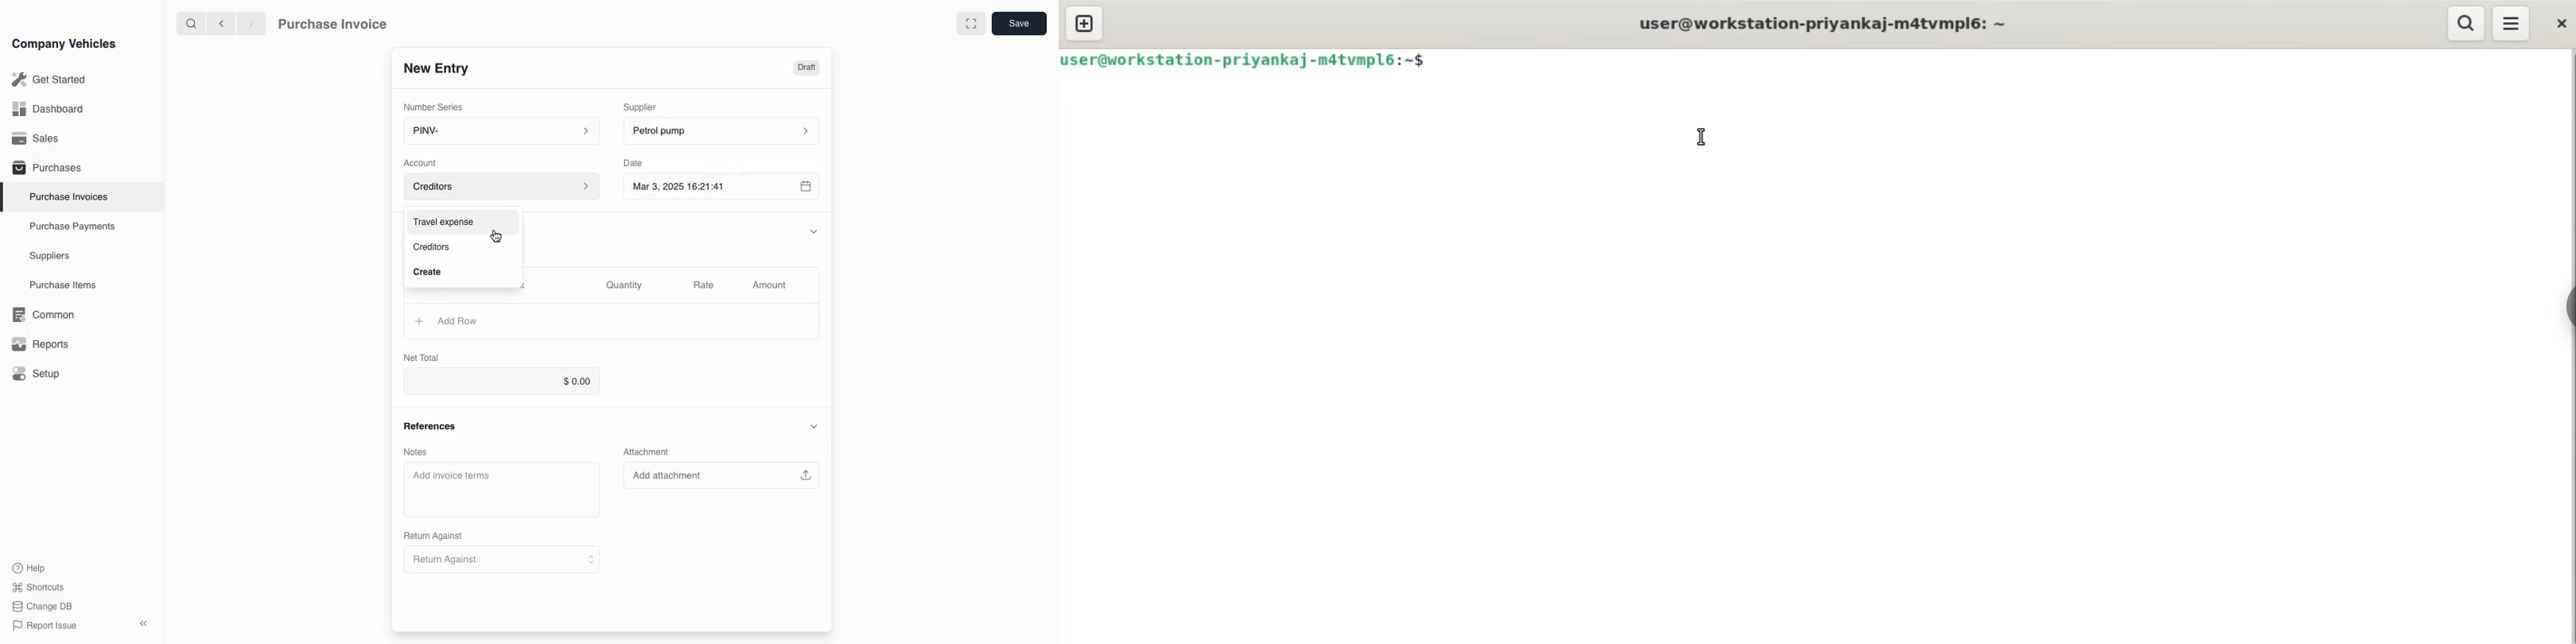 The image size is (2576, 644). Describe the element at coordinates (448, 321) in the screenshot. I see `Add Row` at that location.